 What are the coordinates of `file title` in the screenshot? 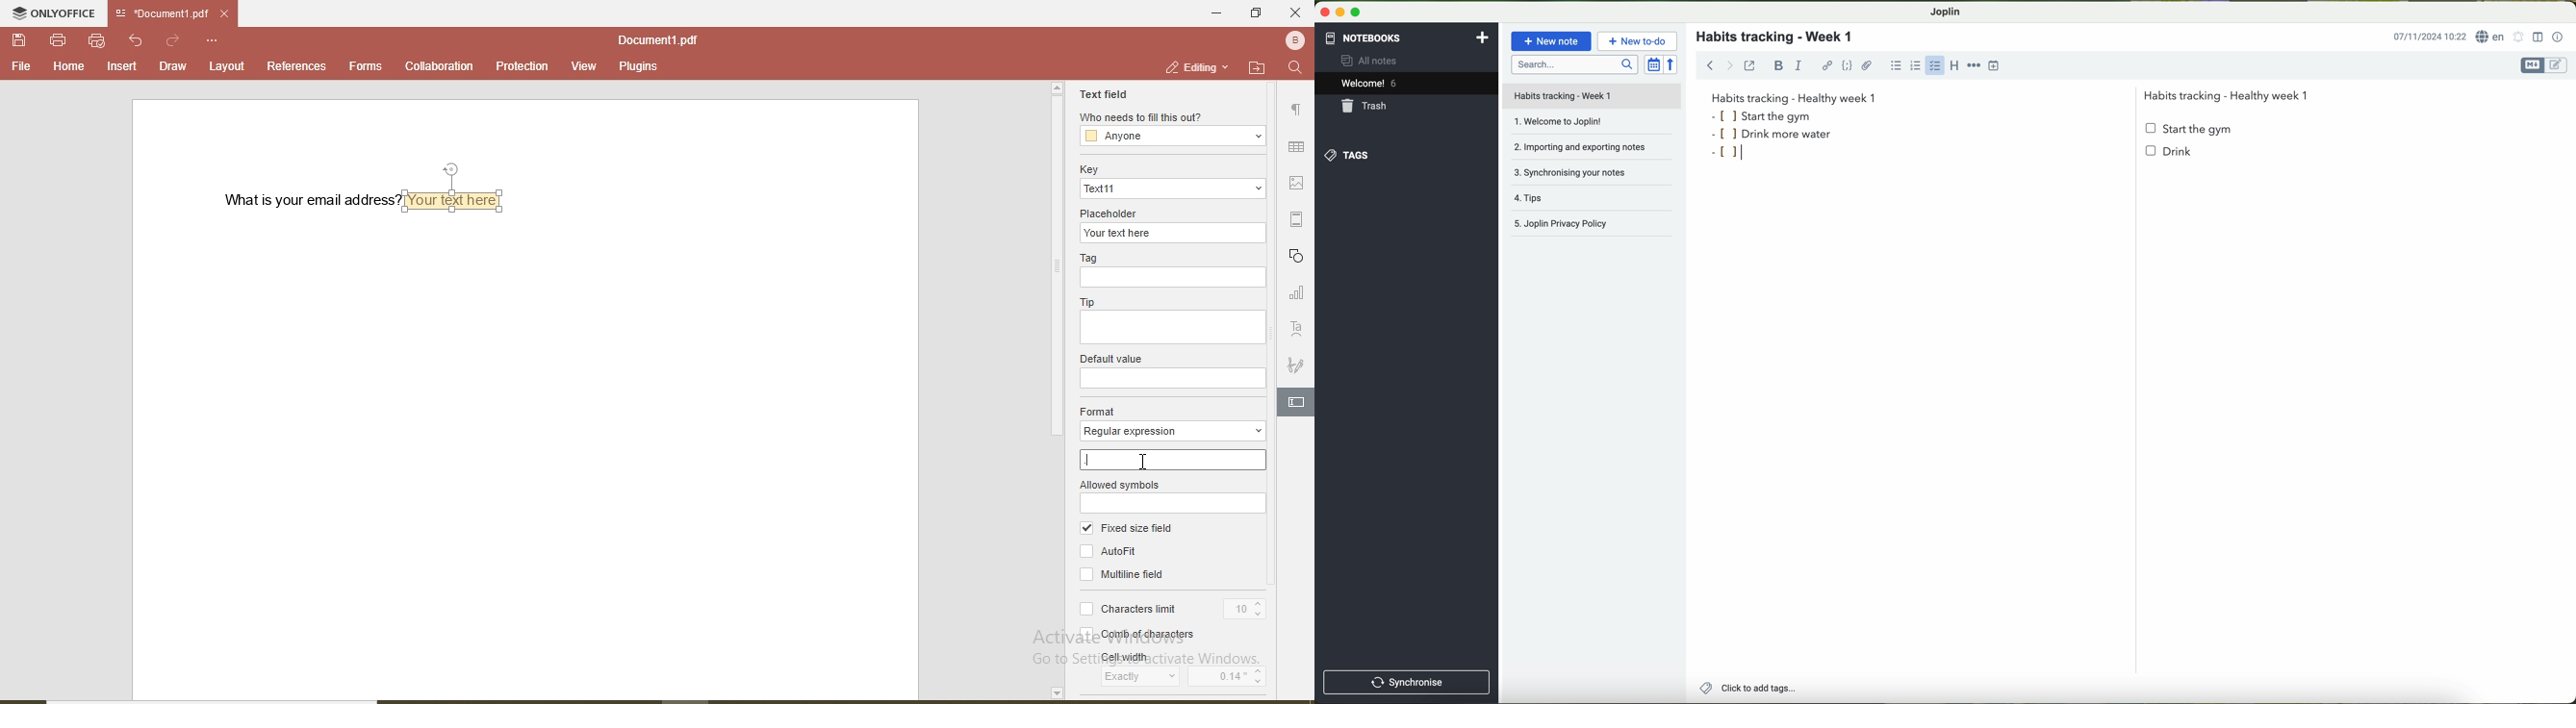 It's located at (1592, 96).